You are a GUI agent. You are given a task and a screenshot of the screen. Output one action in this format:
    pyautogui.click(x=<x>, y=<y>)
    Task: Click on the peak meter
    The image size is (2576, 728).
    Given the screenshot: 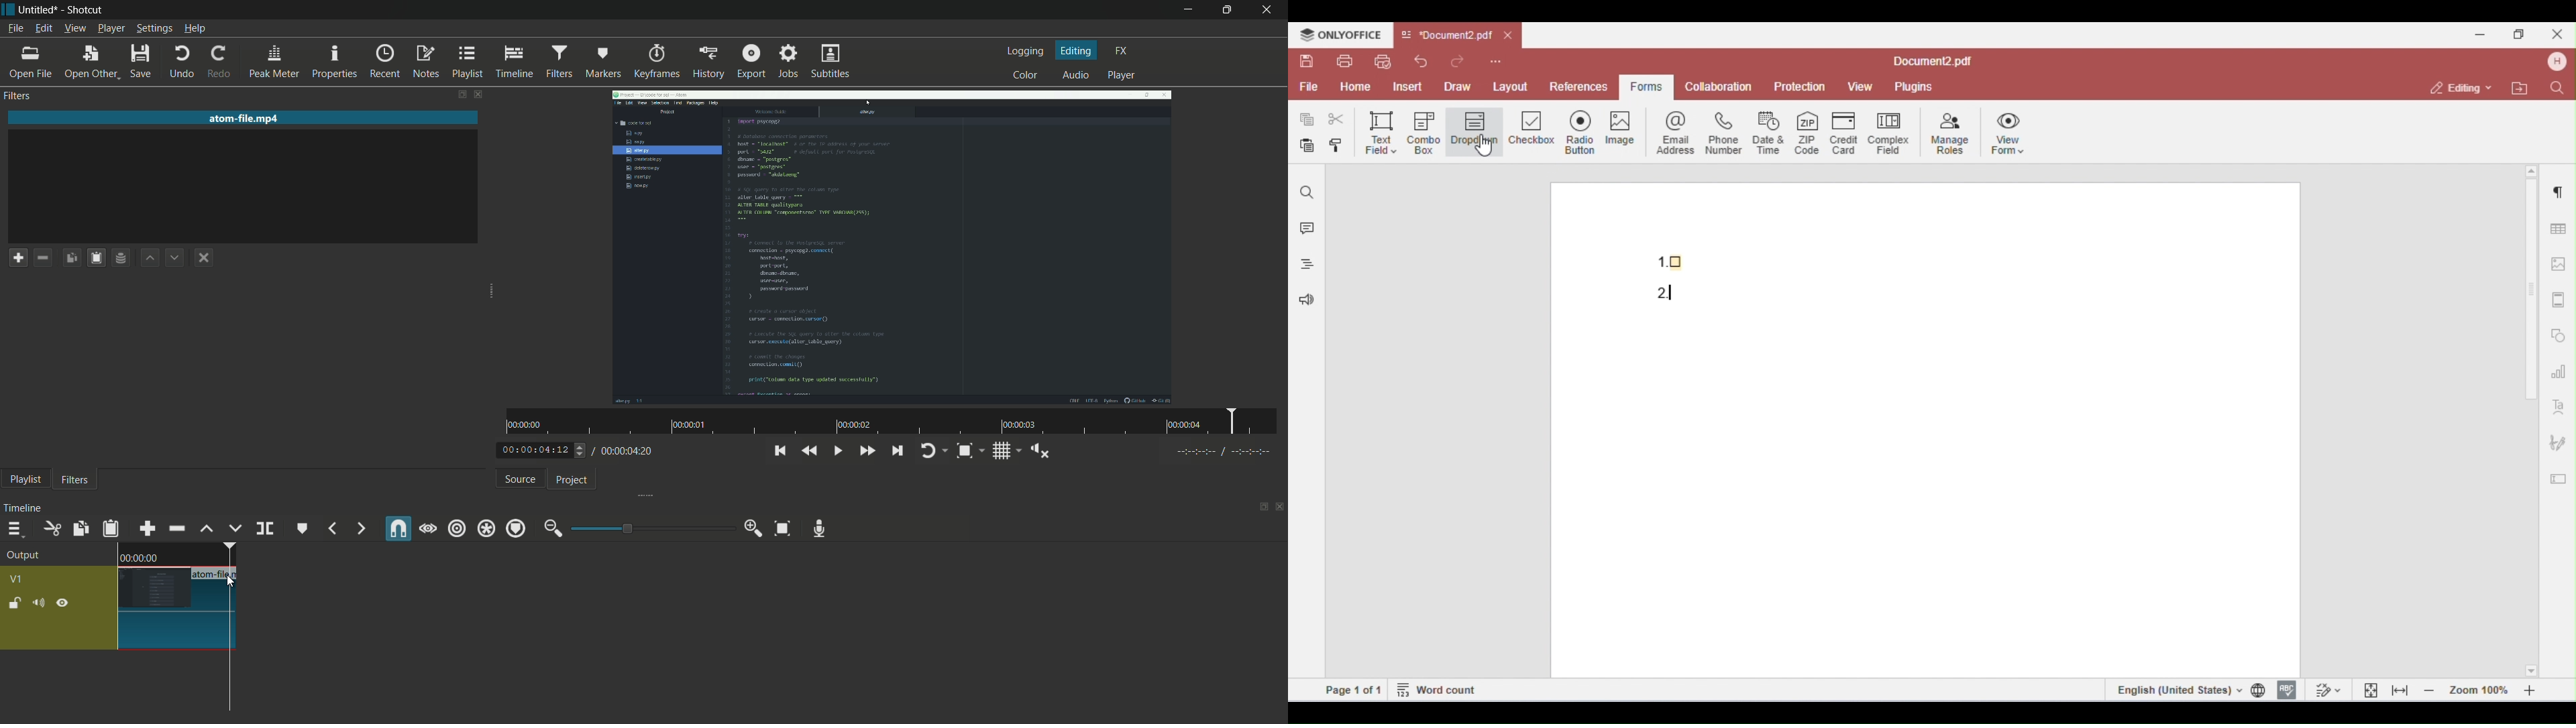 What is the action you would take?
    pyautogui.click(x=272, y=62)
    